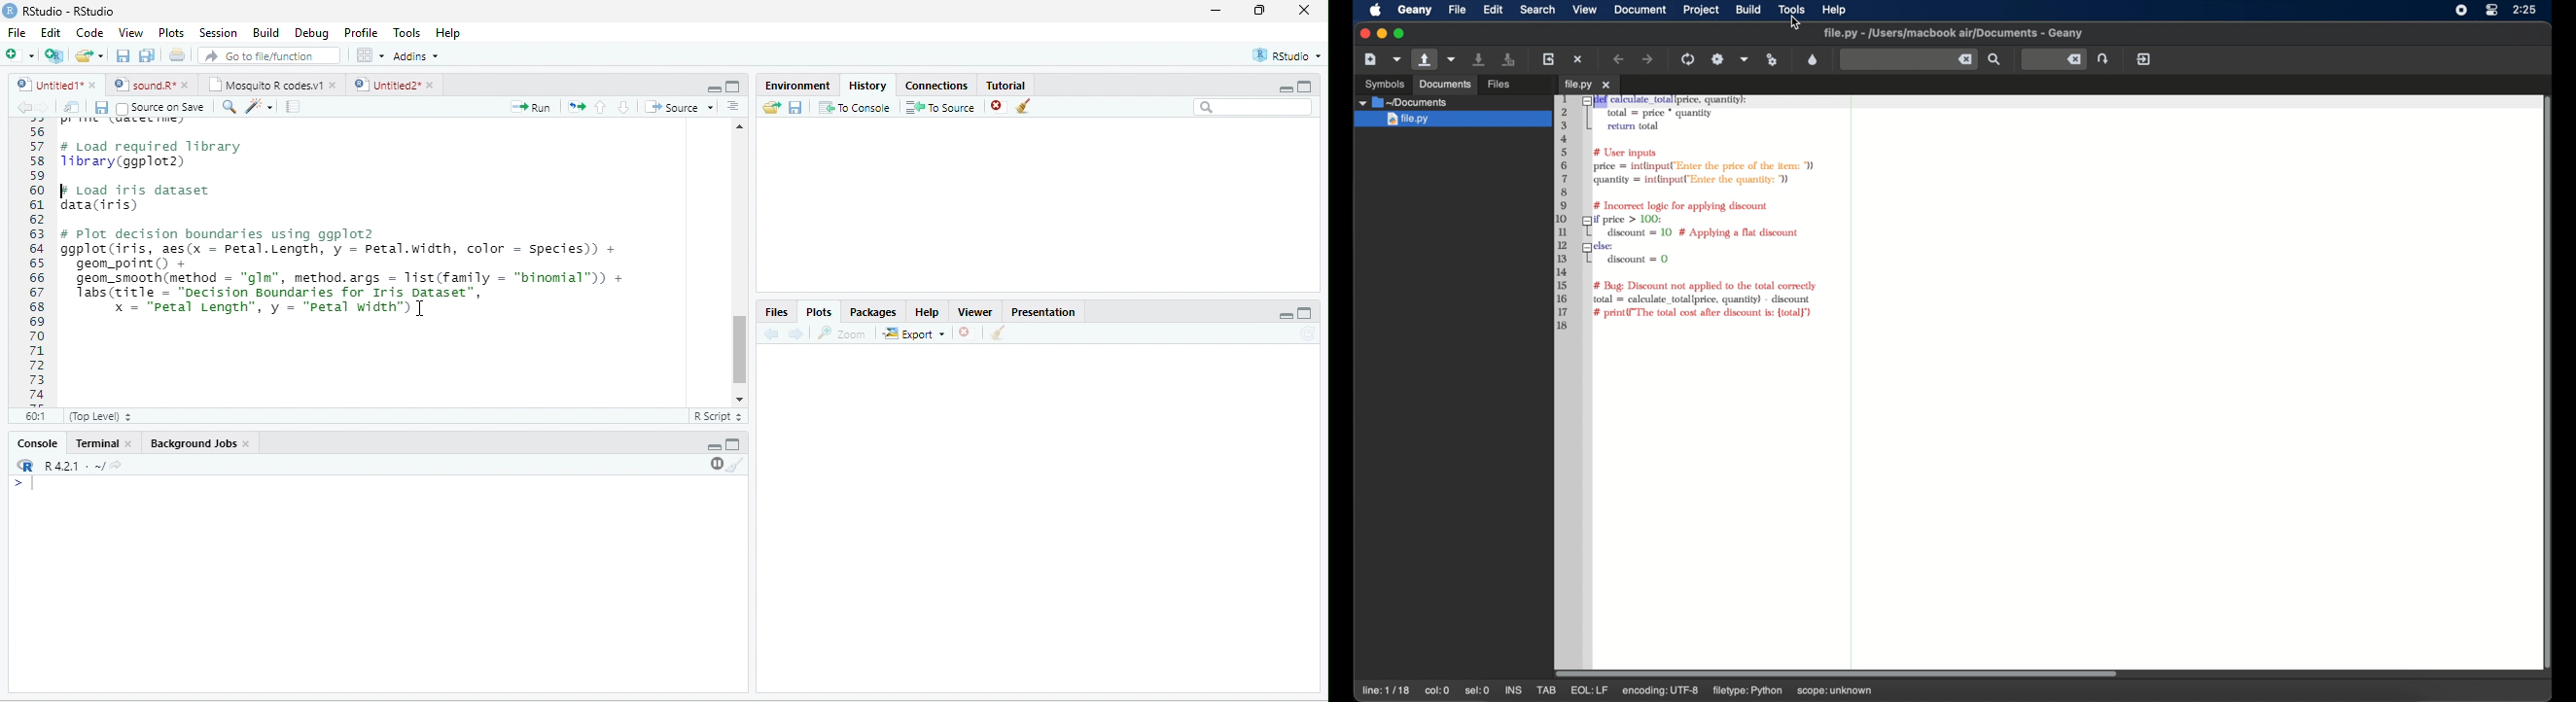  Describe the element at coordinates (1023, 106) in the screenshot. I see `clear` at that location.